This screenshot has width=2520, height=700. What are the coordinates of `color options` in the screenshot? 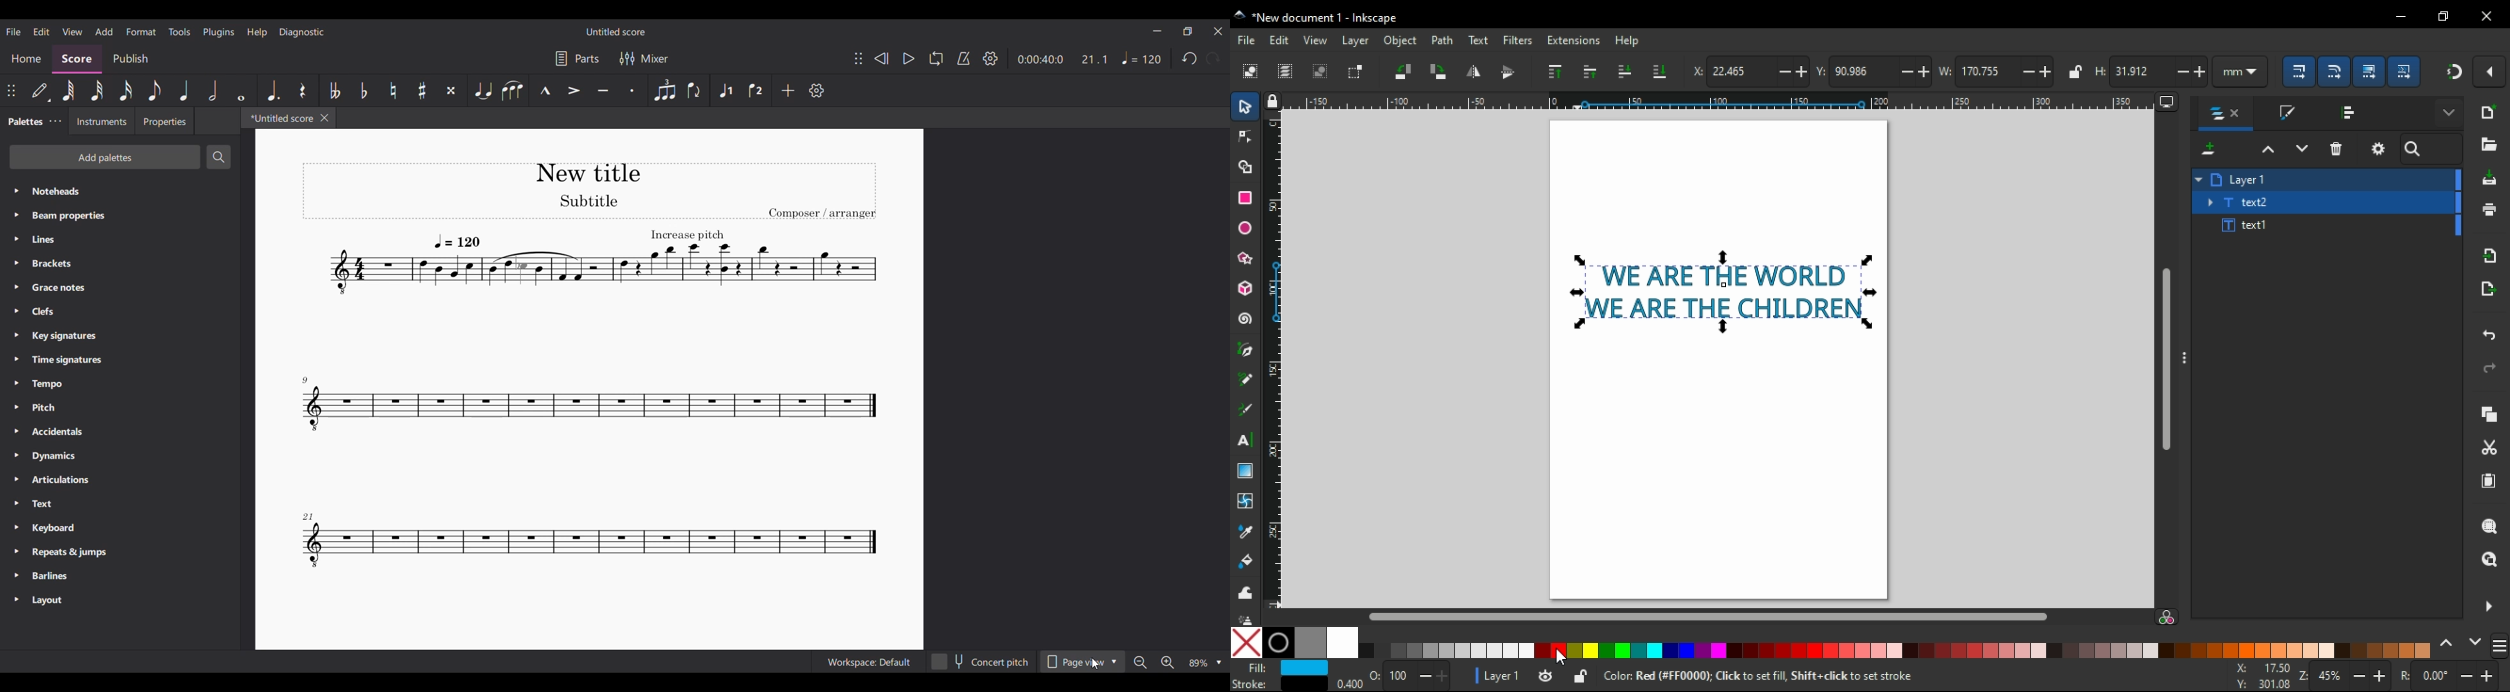 It's located at (1897, 650).